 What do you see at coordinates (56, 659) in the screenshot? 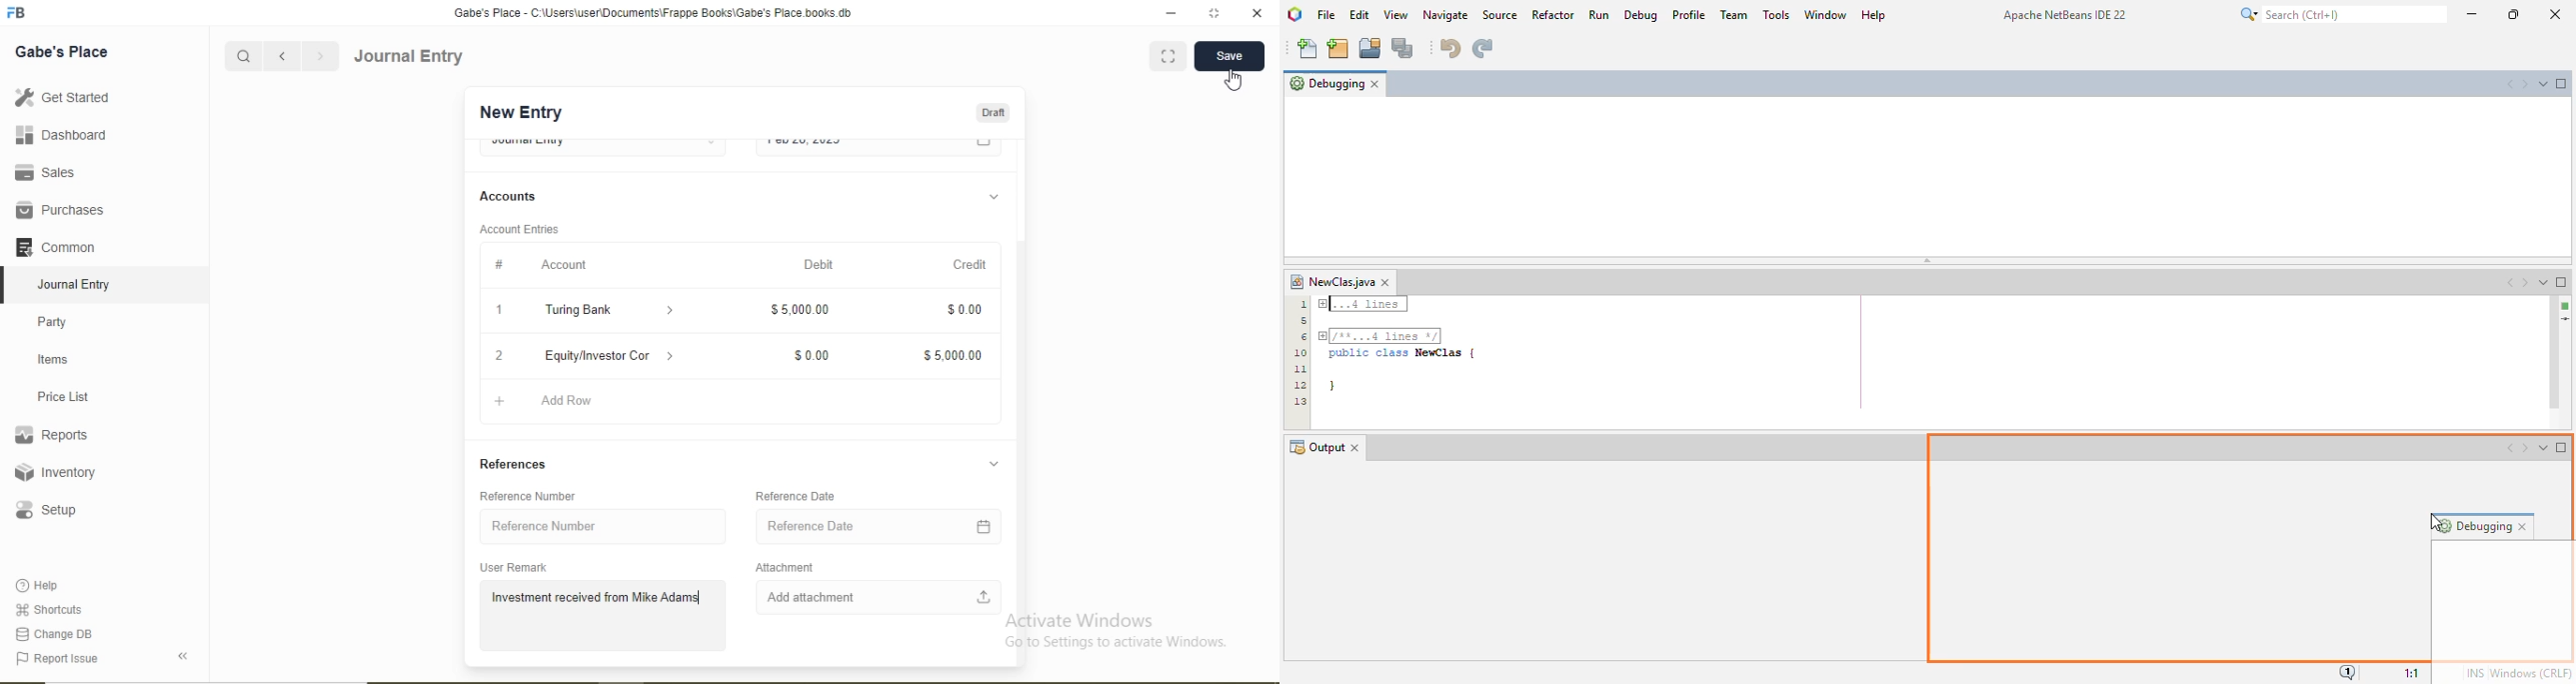
I see `Report Issue` at bounding box center [56, 659].